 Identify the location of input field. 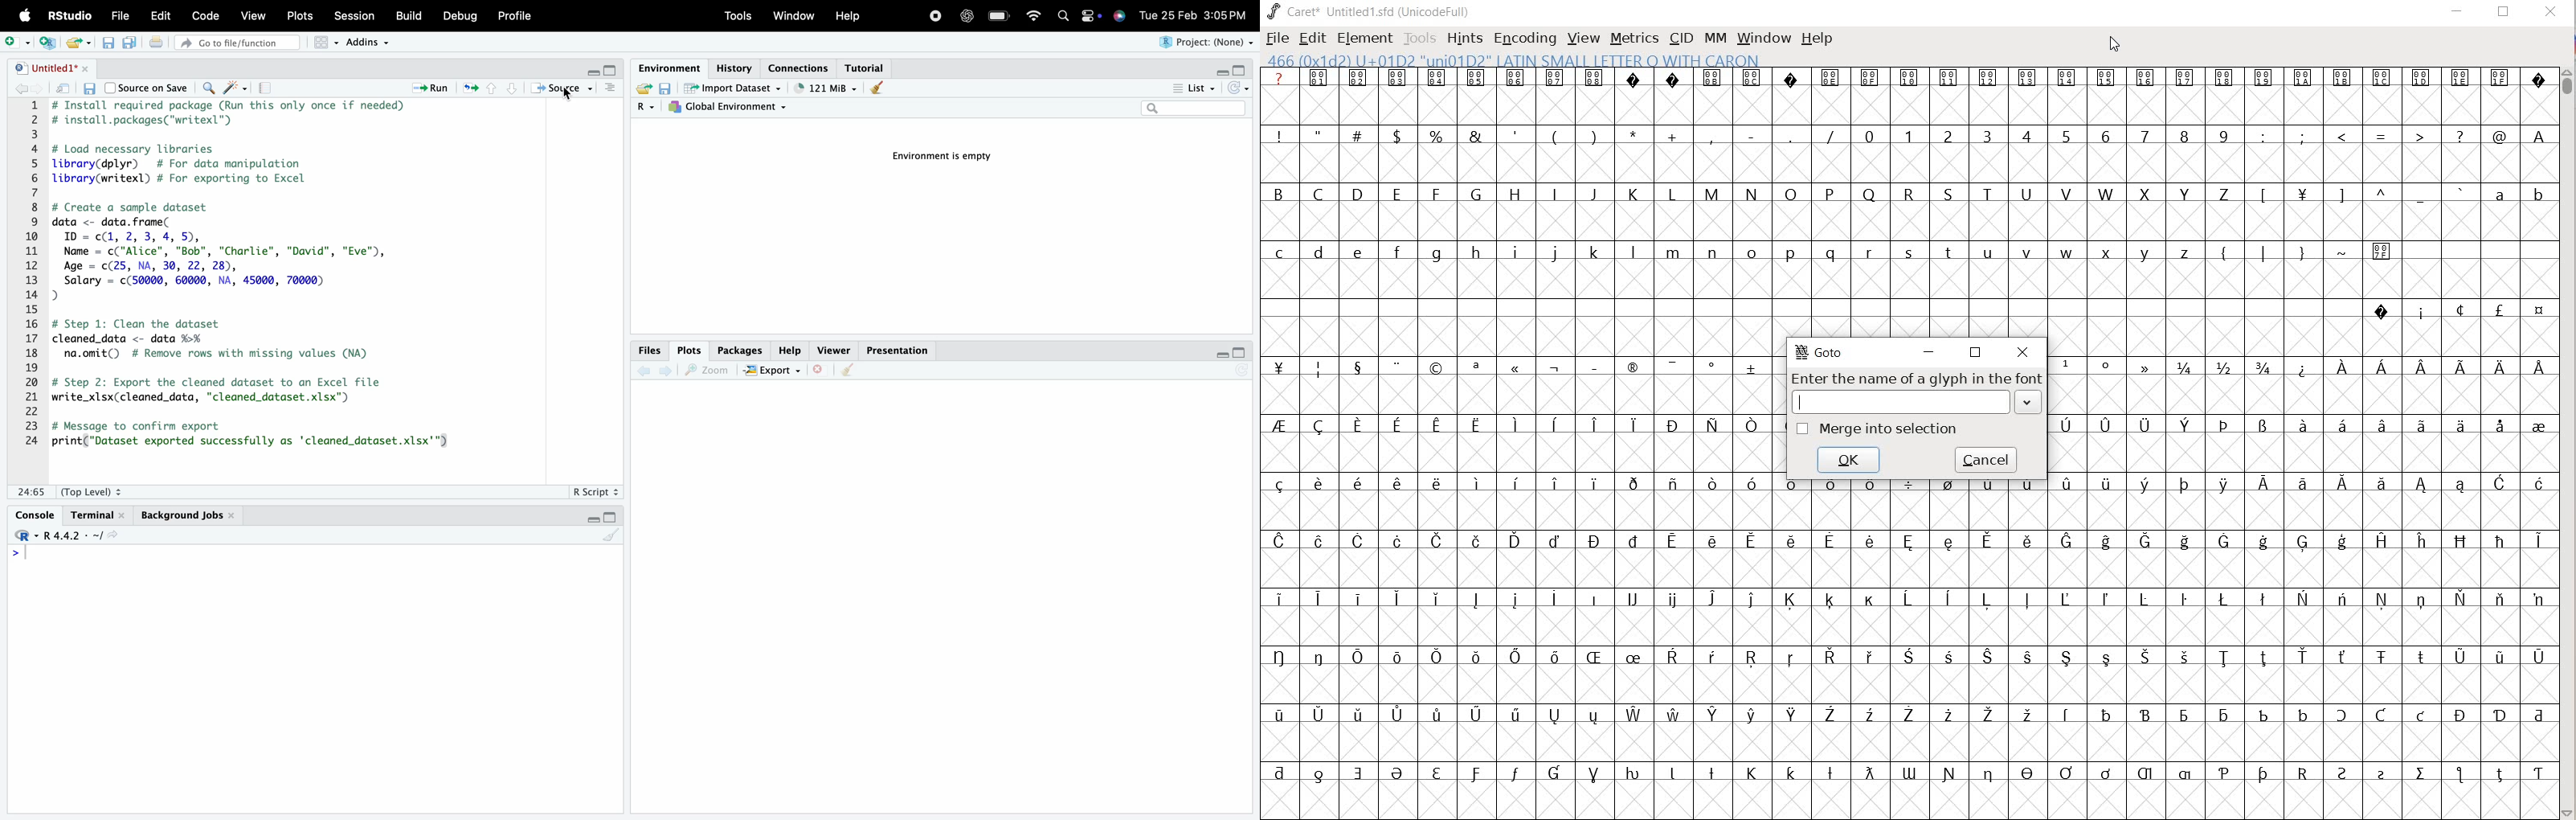
(1915, 402).